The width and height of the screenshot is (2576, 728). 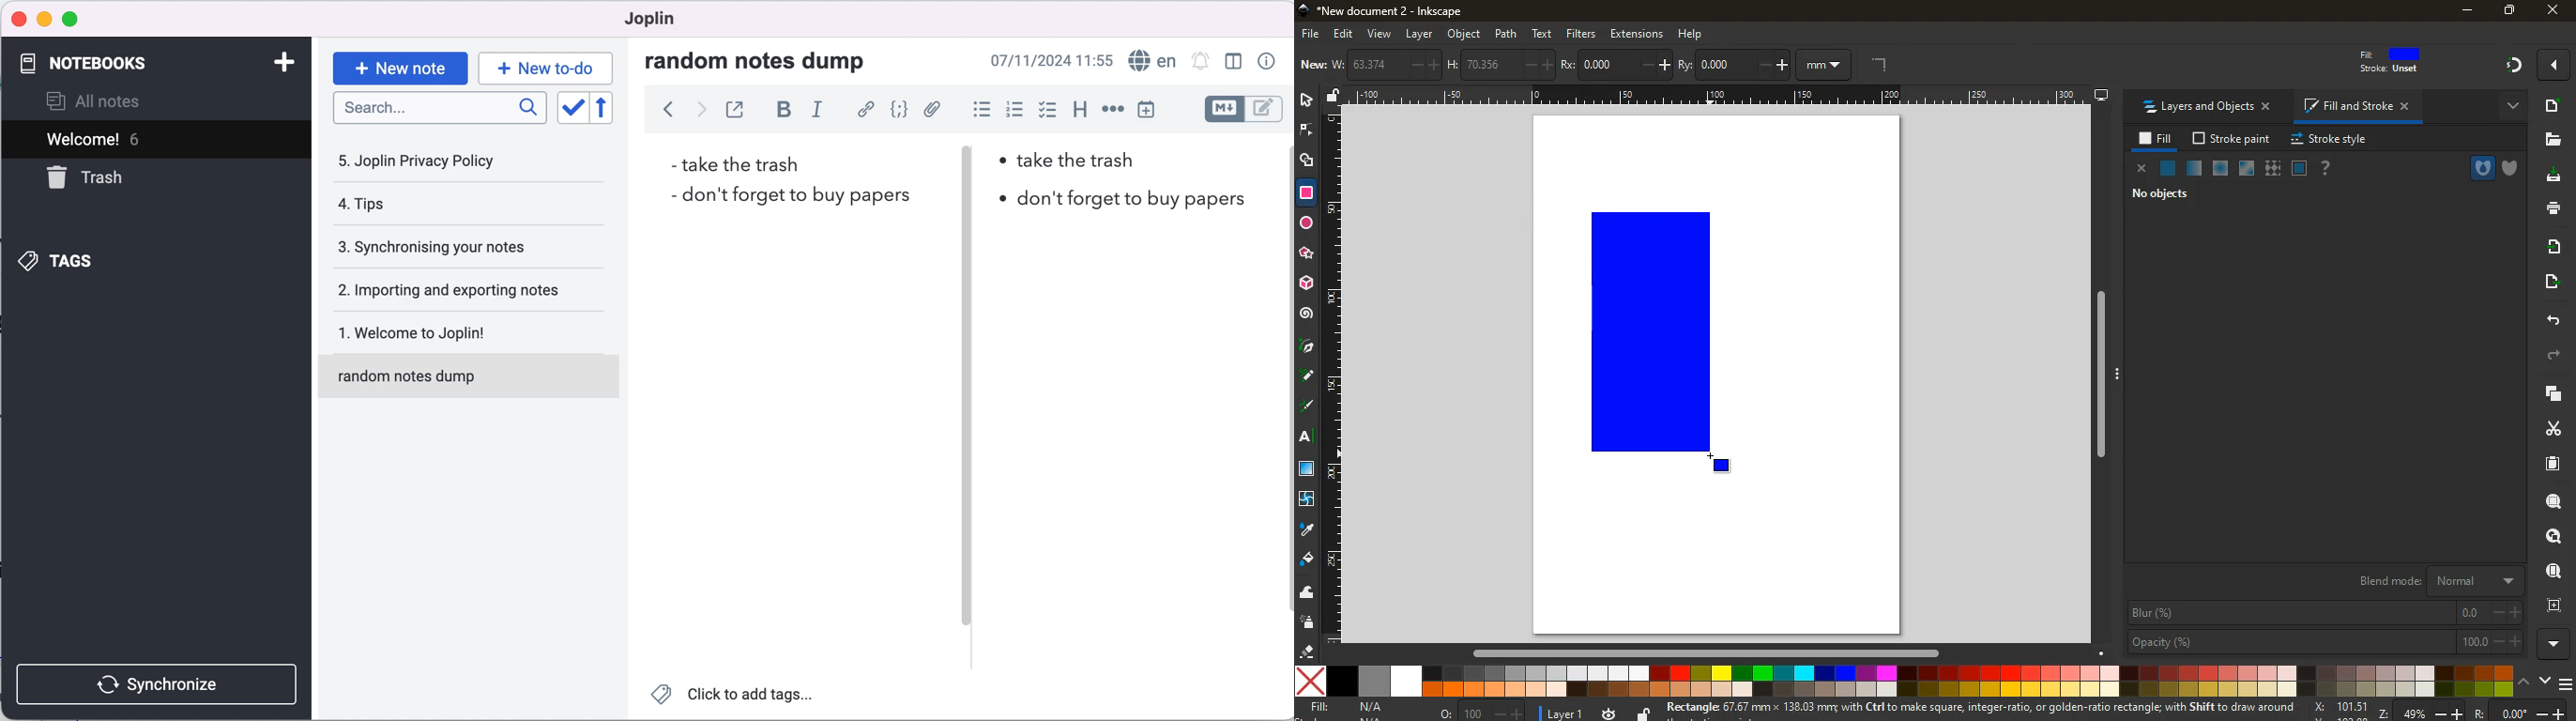 What do you see at coordinates (474, 381) in the screenshot?
I see `random notes dump` at bounding box center [474, 381].